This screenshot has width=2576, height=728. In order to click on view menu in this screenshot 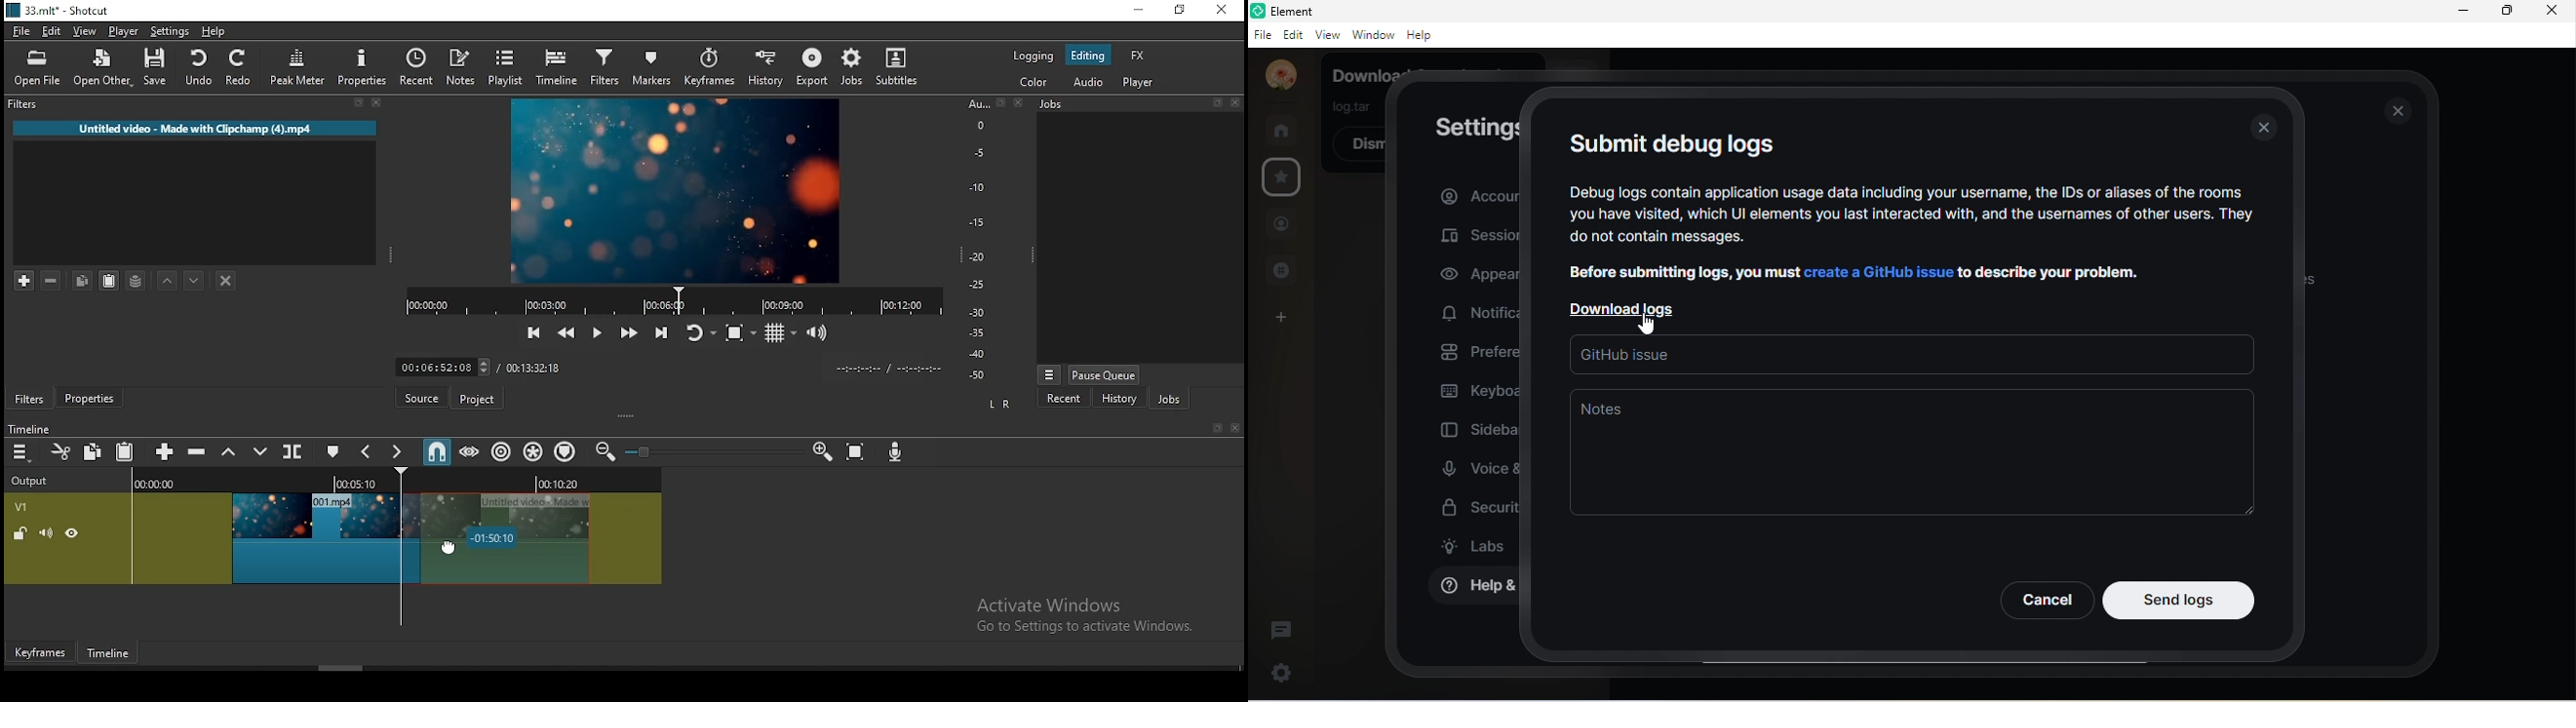, I will do `click(1048, 373)`.